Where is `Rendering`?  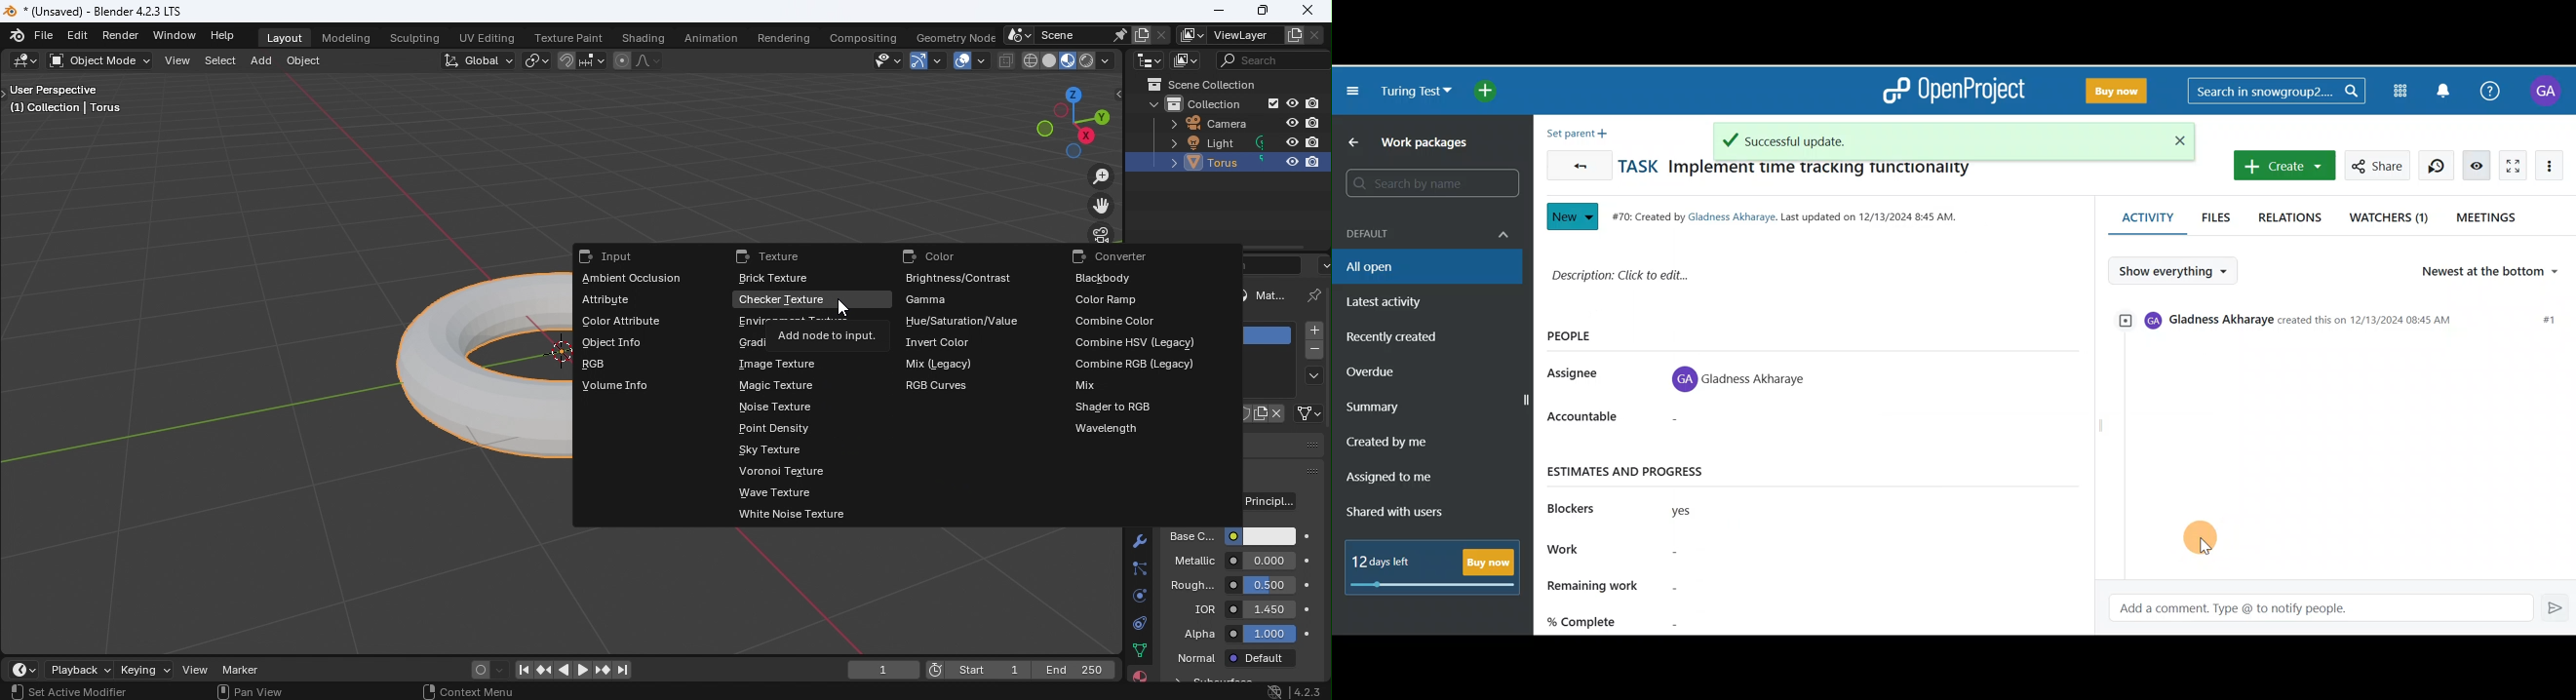
Rendering is located at coordinates (784, 36).